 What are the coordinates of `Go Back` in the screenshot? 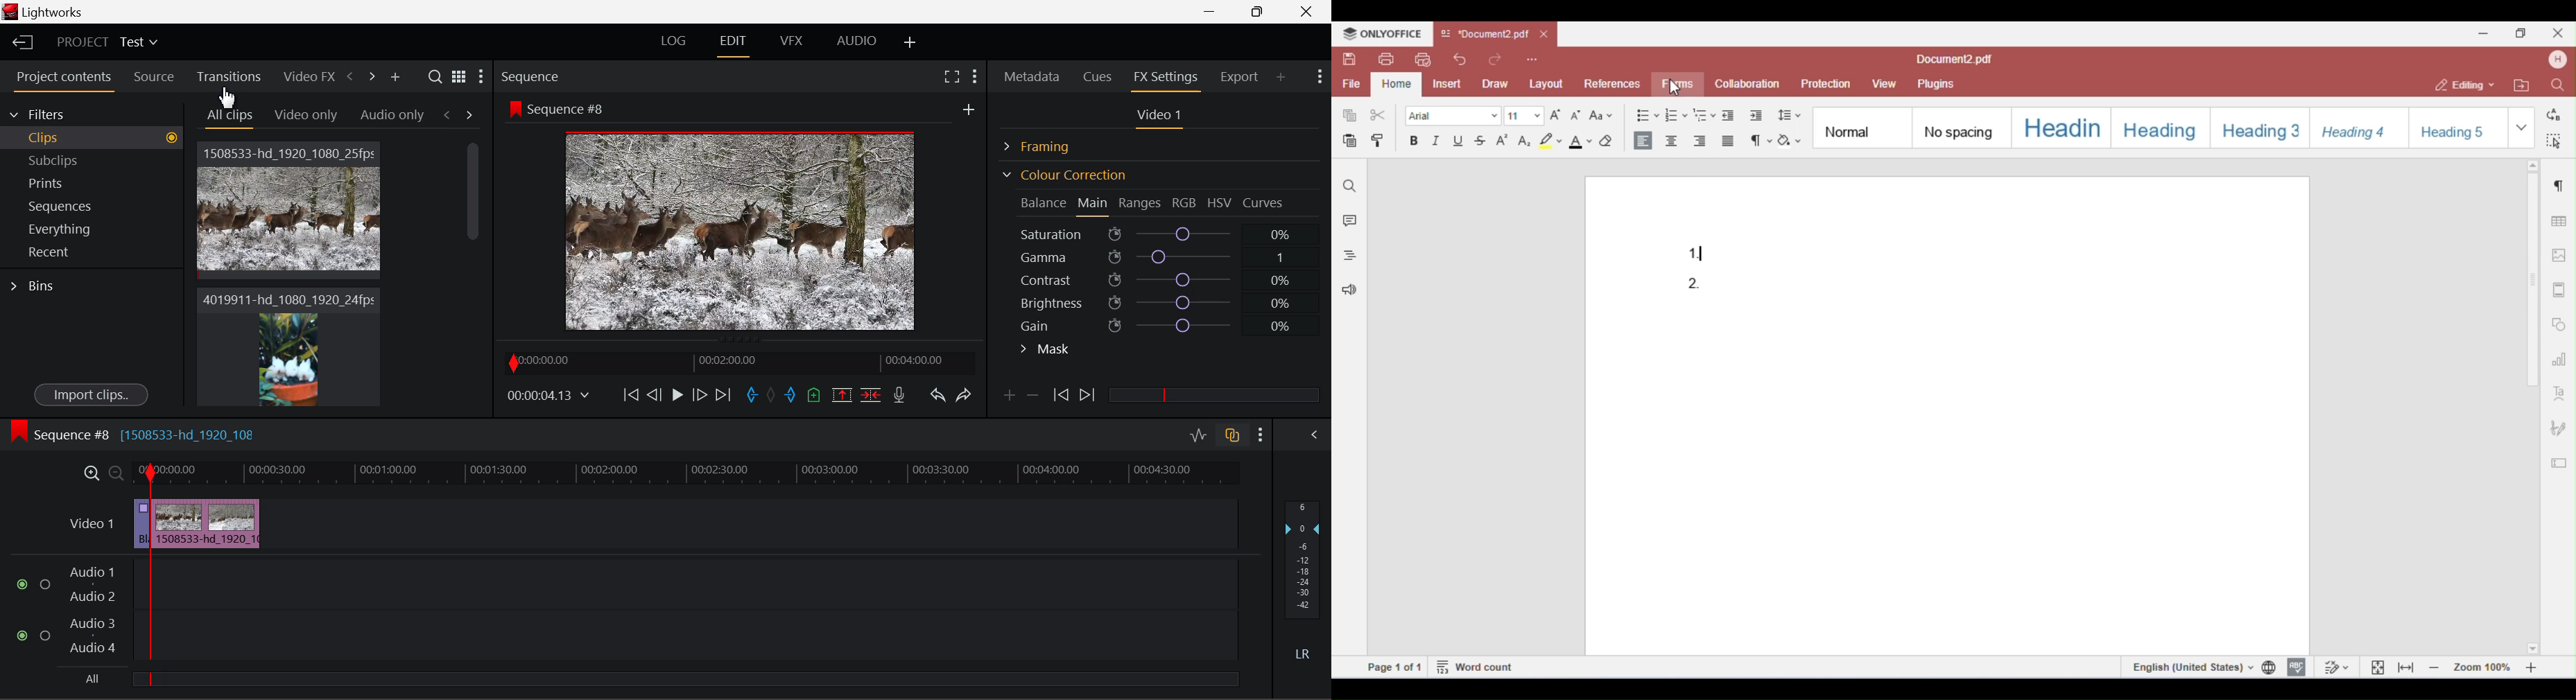 It's located at (656, 394).